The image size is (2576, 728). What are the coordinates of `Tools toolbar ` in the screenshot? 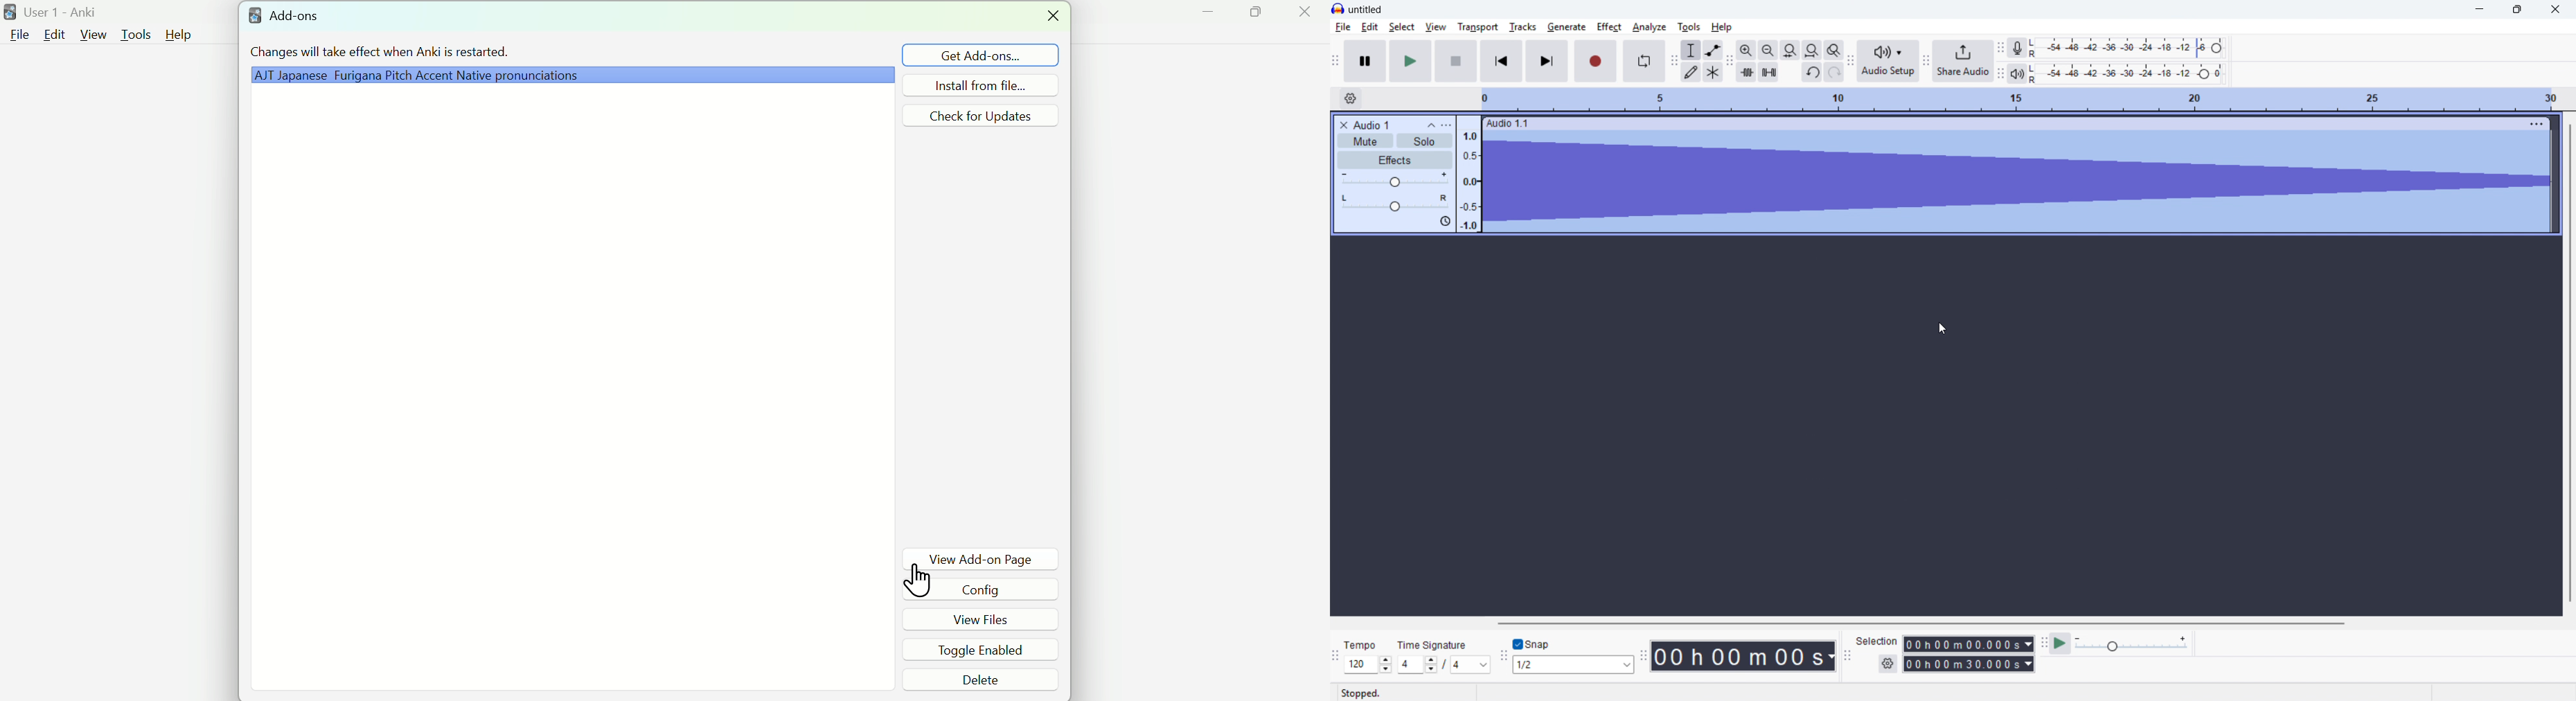 It's located at (1673, 62).